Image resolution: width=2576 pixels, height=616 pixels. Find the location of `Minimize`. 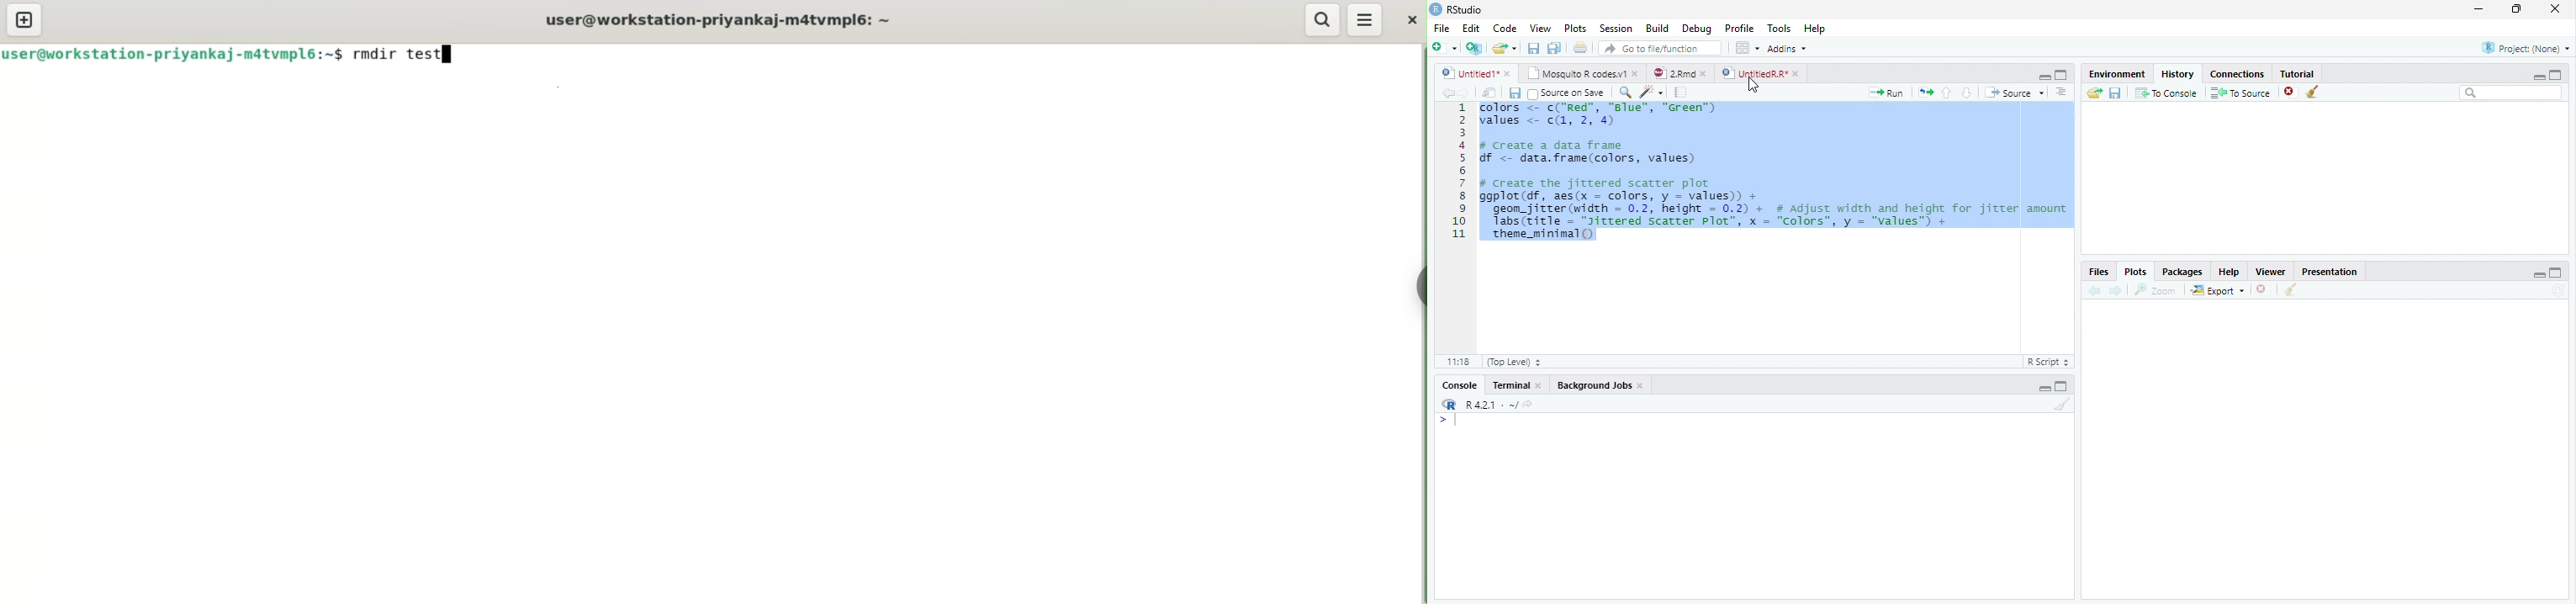

Minimize is located at coordinates (2044, 389).